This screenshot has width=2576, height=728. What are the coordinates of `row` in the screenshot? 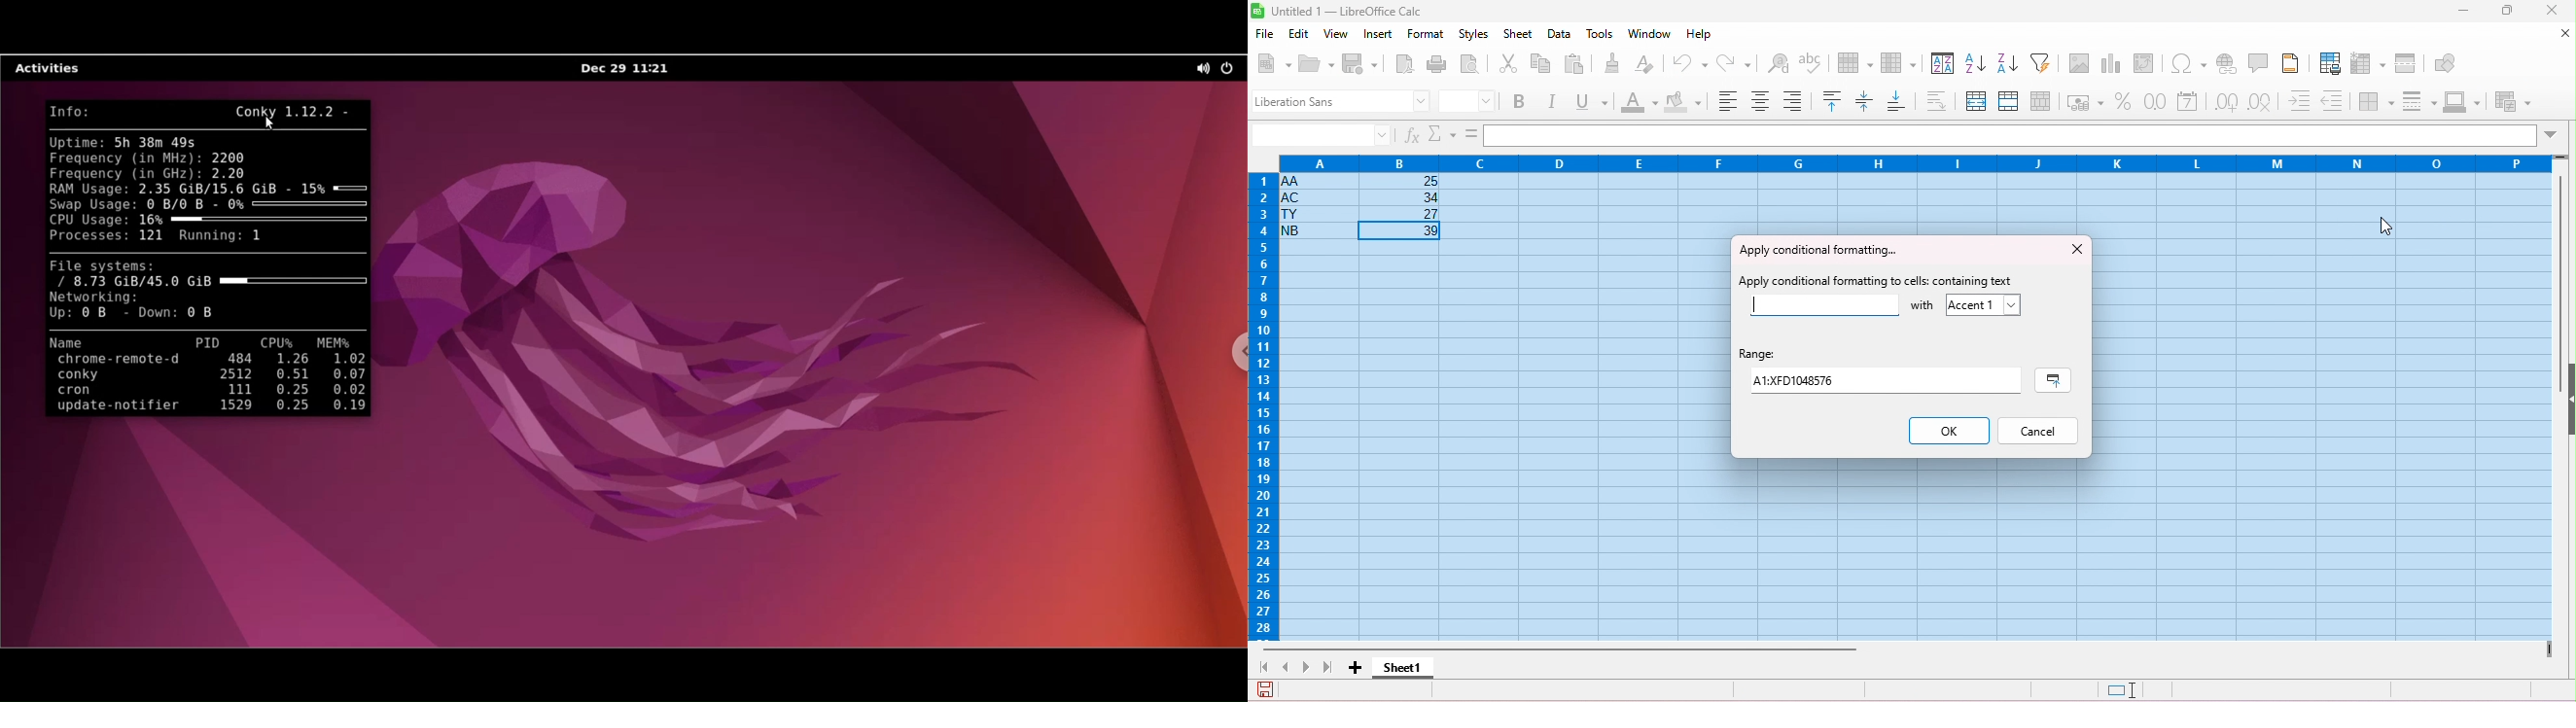 It's located at (1854, 62).